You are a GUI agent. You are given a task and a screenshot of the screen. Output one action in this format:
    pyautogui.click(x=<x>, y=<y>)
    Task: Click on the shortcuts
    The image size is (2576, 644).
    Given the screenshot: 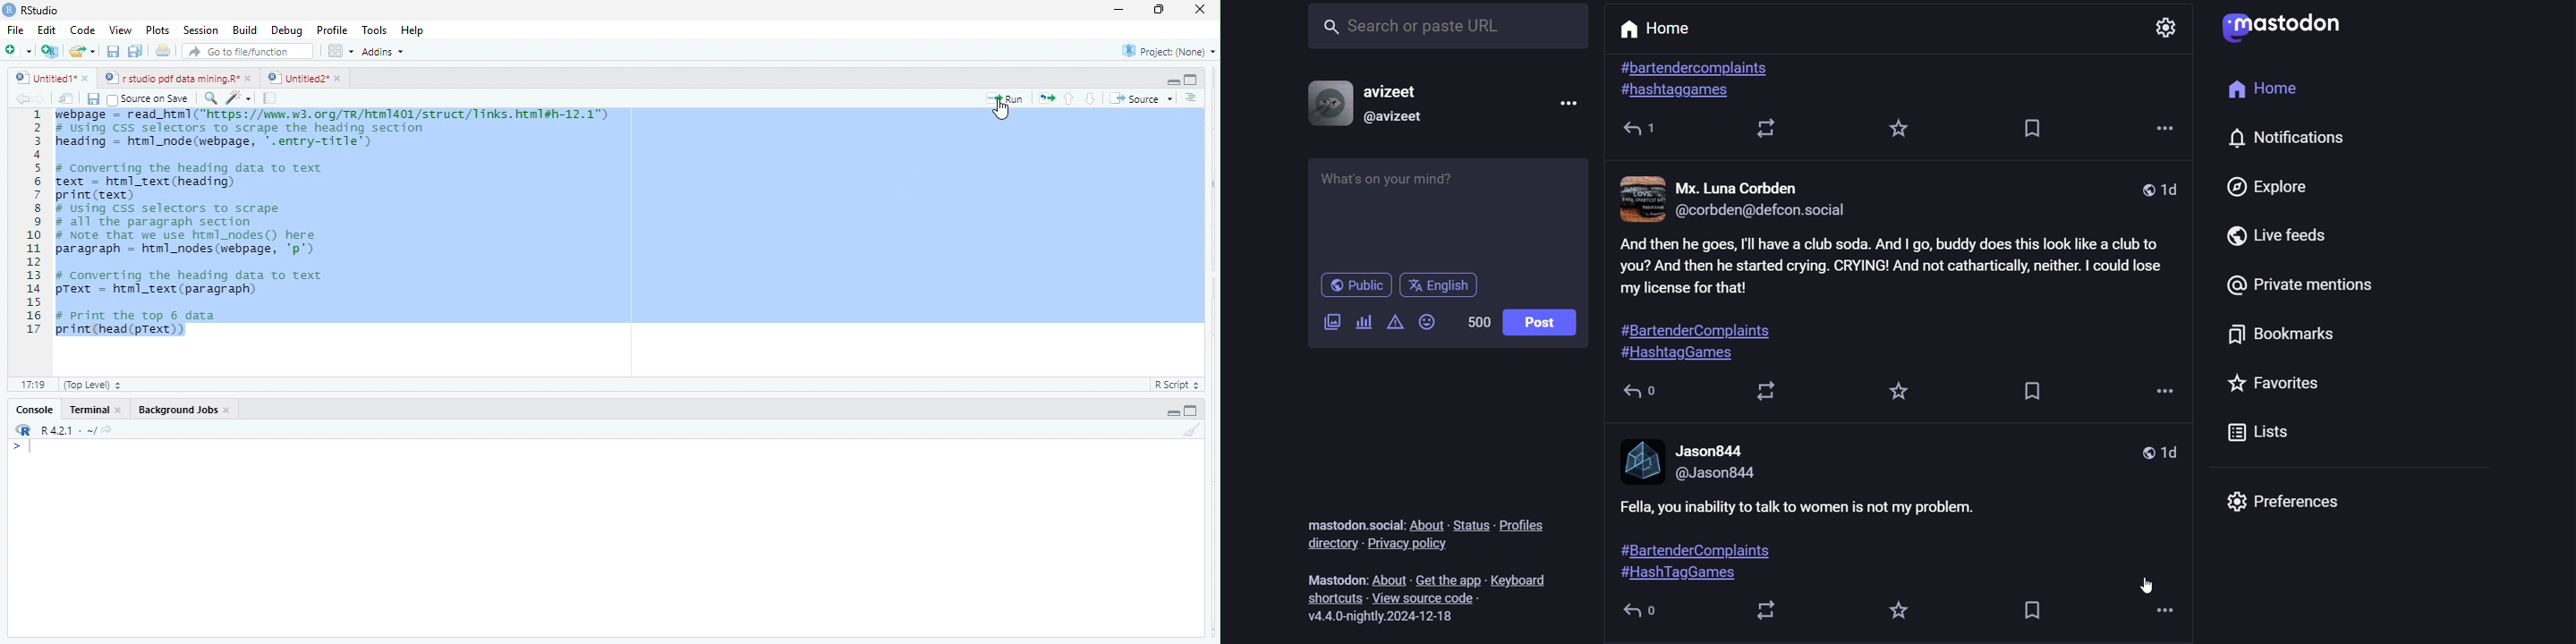 What is the action you would take?
    pyautogui.click(x=1335, y=597)
    